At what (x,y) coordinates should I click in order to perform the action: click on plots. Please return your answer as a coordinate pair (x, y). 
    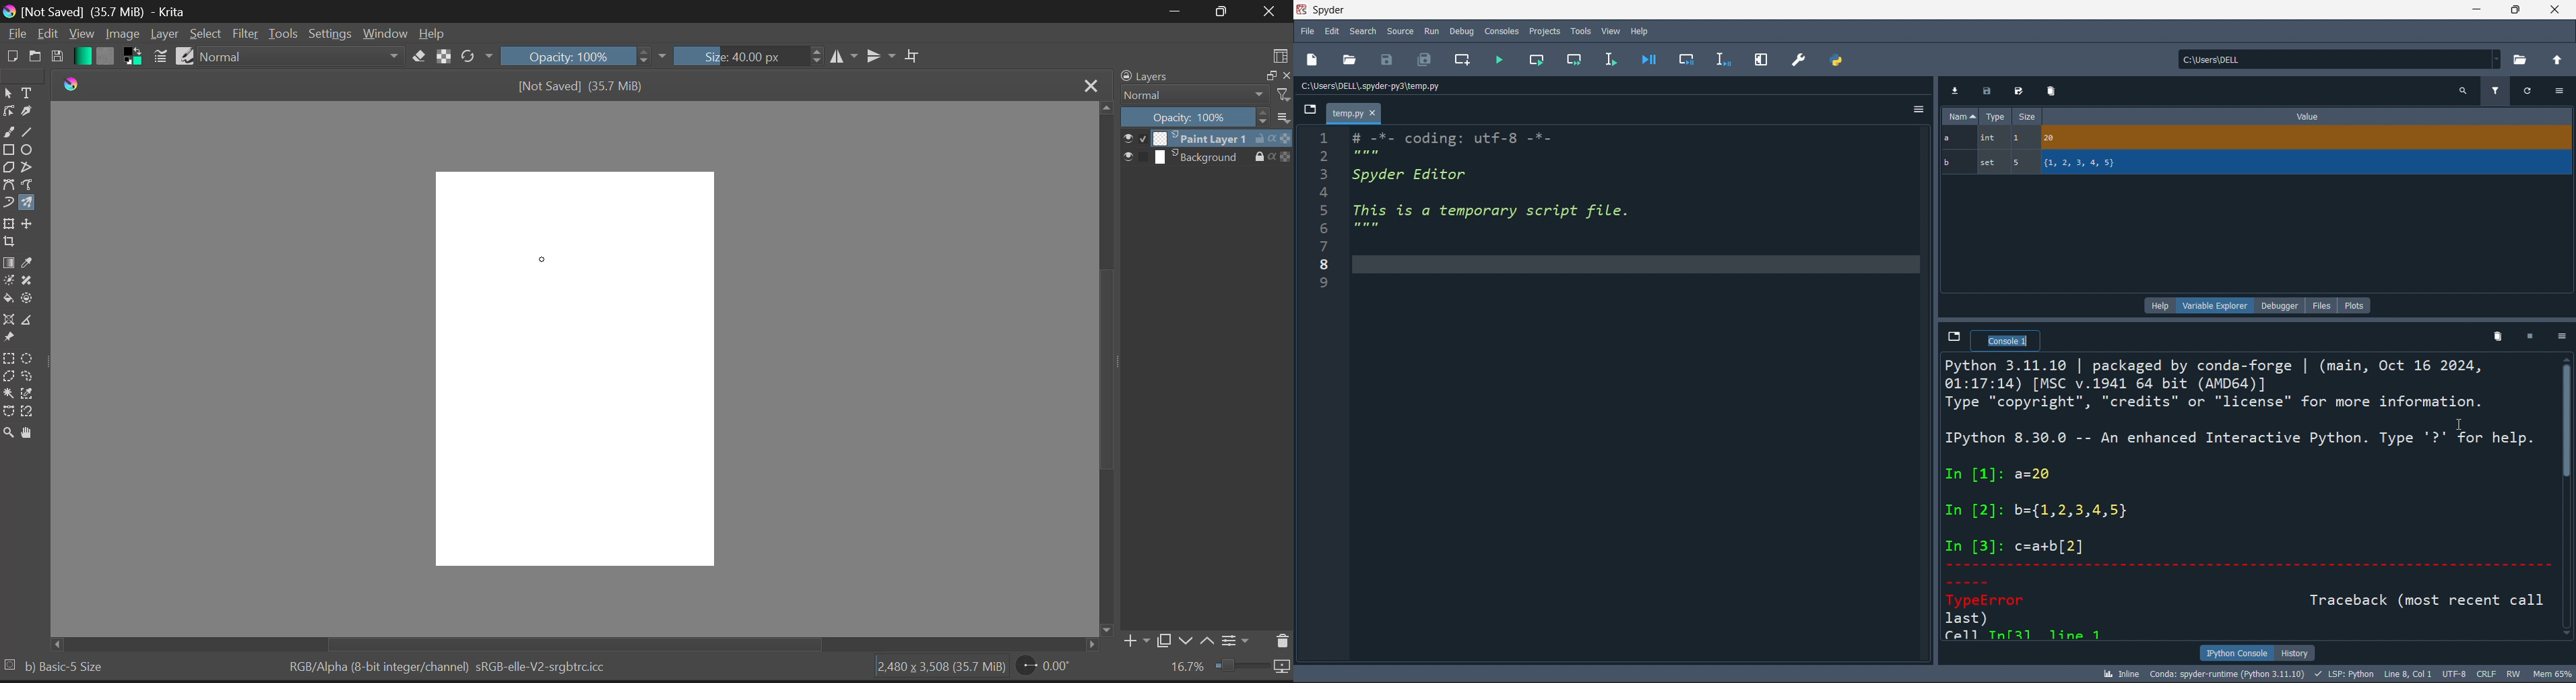
    Looking at the image, I should click on (2355, 304).